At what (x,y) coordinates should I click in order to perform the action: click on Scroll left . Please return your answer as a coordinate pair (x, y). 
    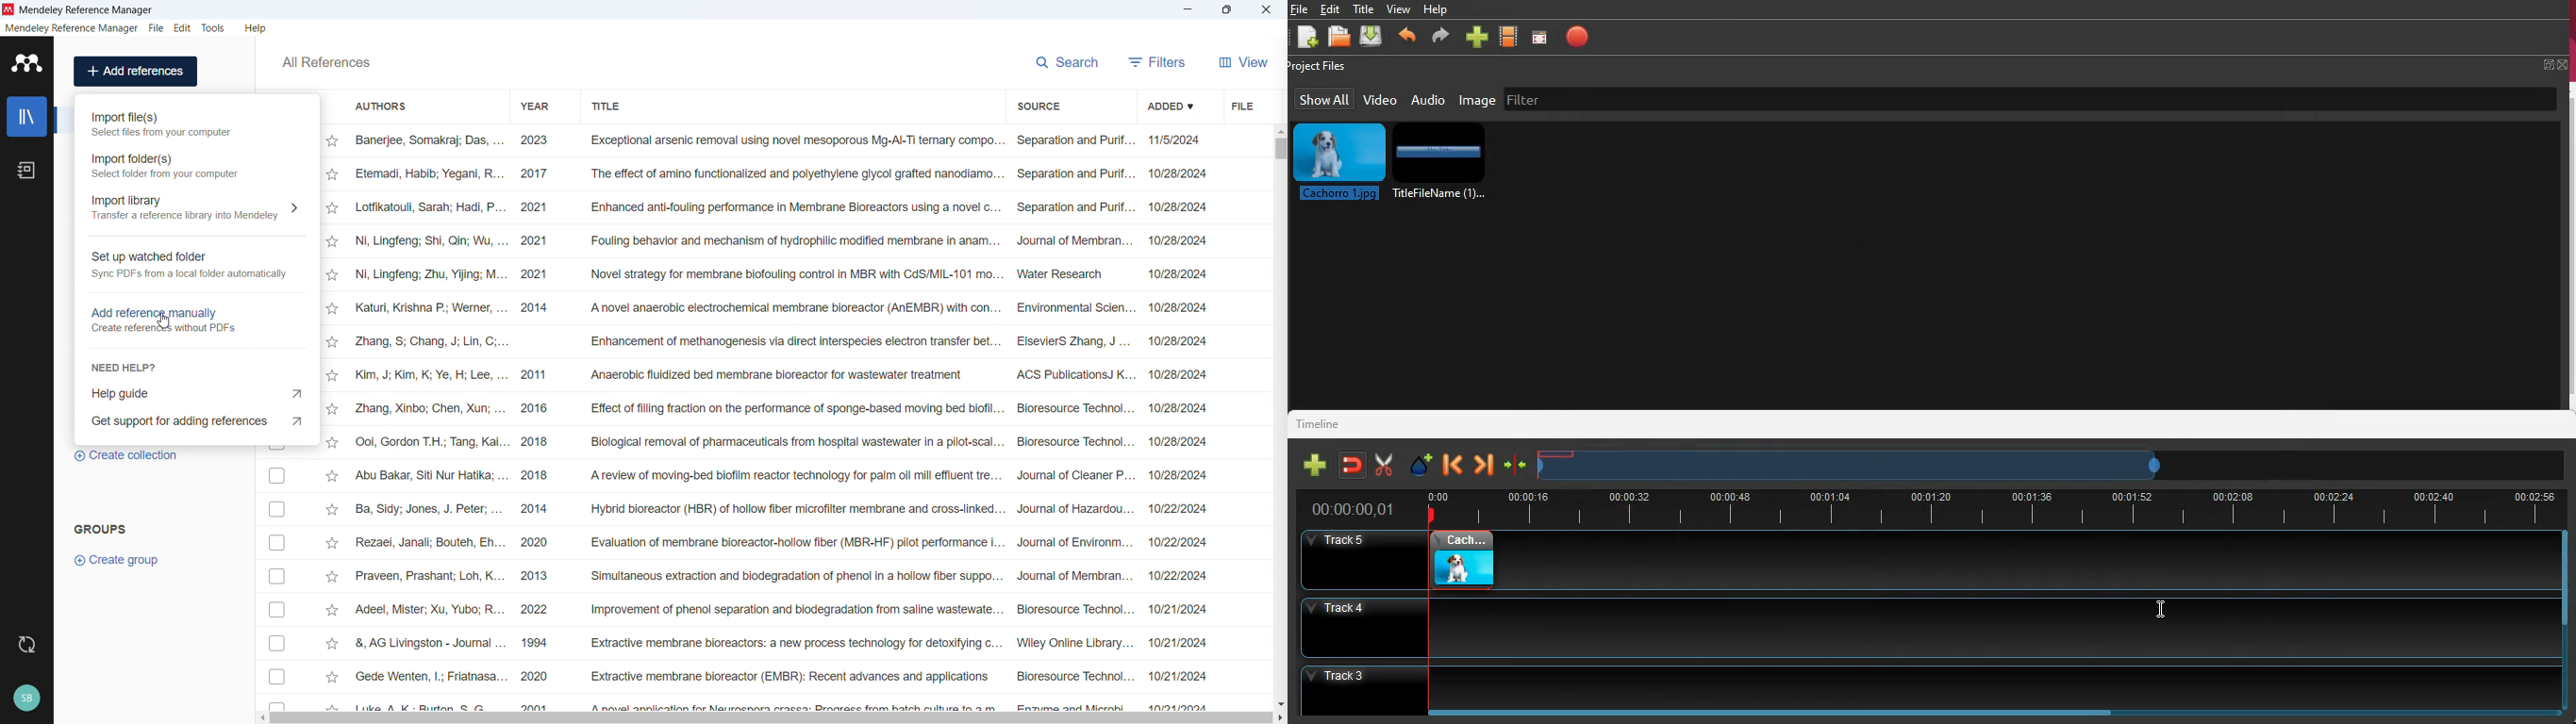
    Looking at the image, I should click on (262, 718).